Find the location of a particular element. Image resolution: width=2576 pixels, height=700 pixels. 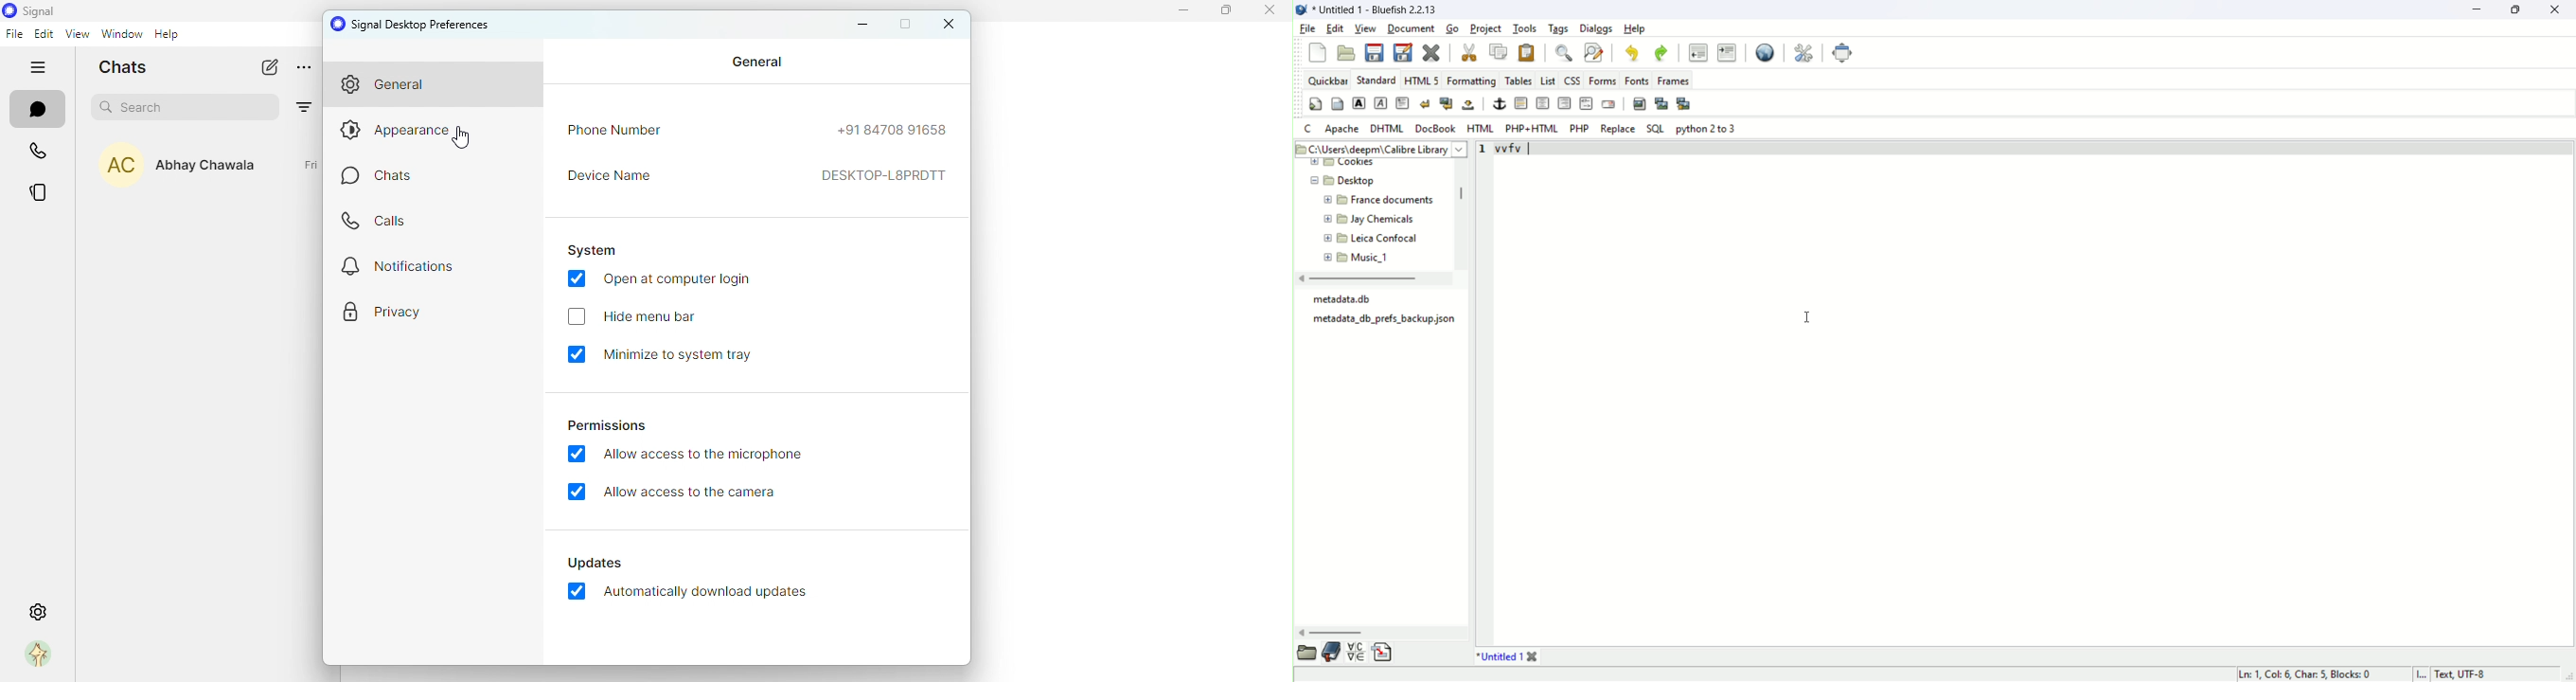

notifications is located at coordinates (407, 271).